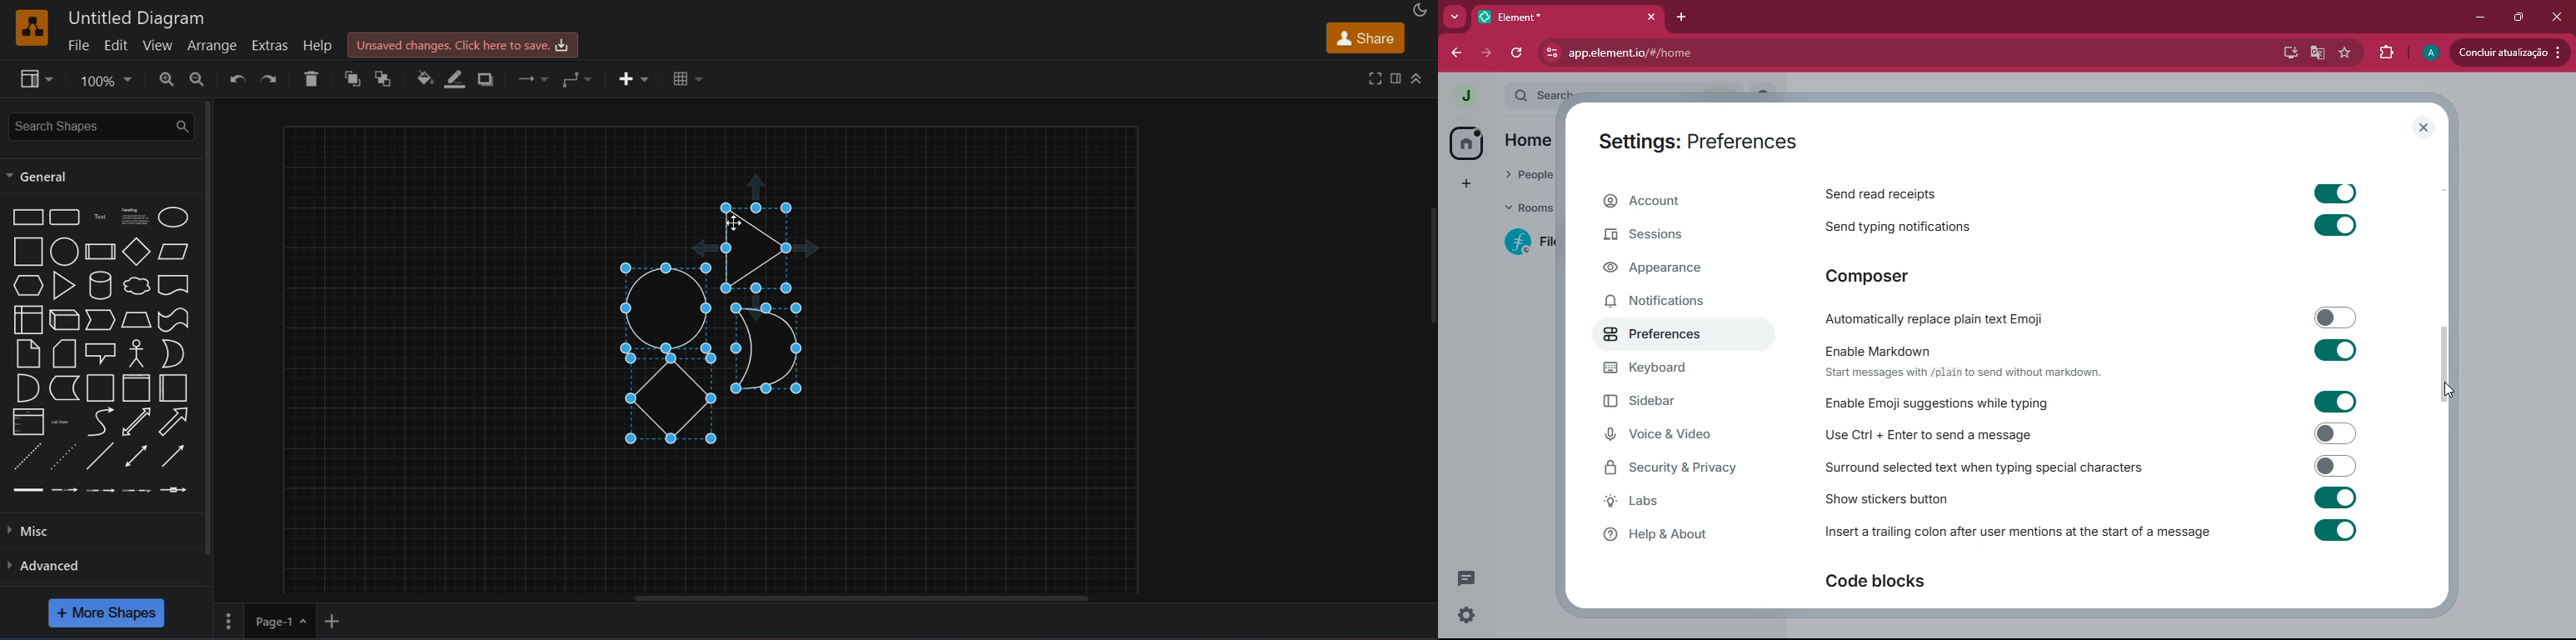 The height and width of the screenshot is (644, 2576). What do you see at coordinates (172, 217) in the screenshot?
I see `ellipse` at bounding box center [172, 217].